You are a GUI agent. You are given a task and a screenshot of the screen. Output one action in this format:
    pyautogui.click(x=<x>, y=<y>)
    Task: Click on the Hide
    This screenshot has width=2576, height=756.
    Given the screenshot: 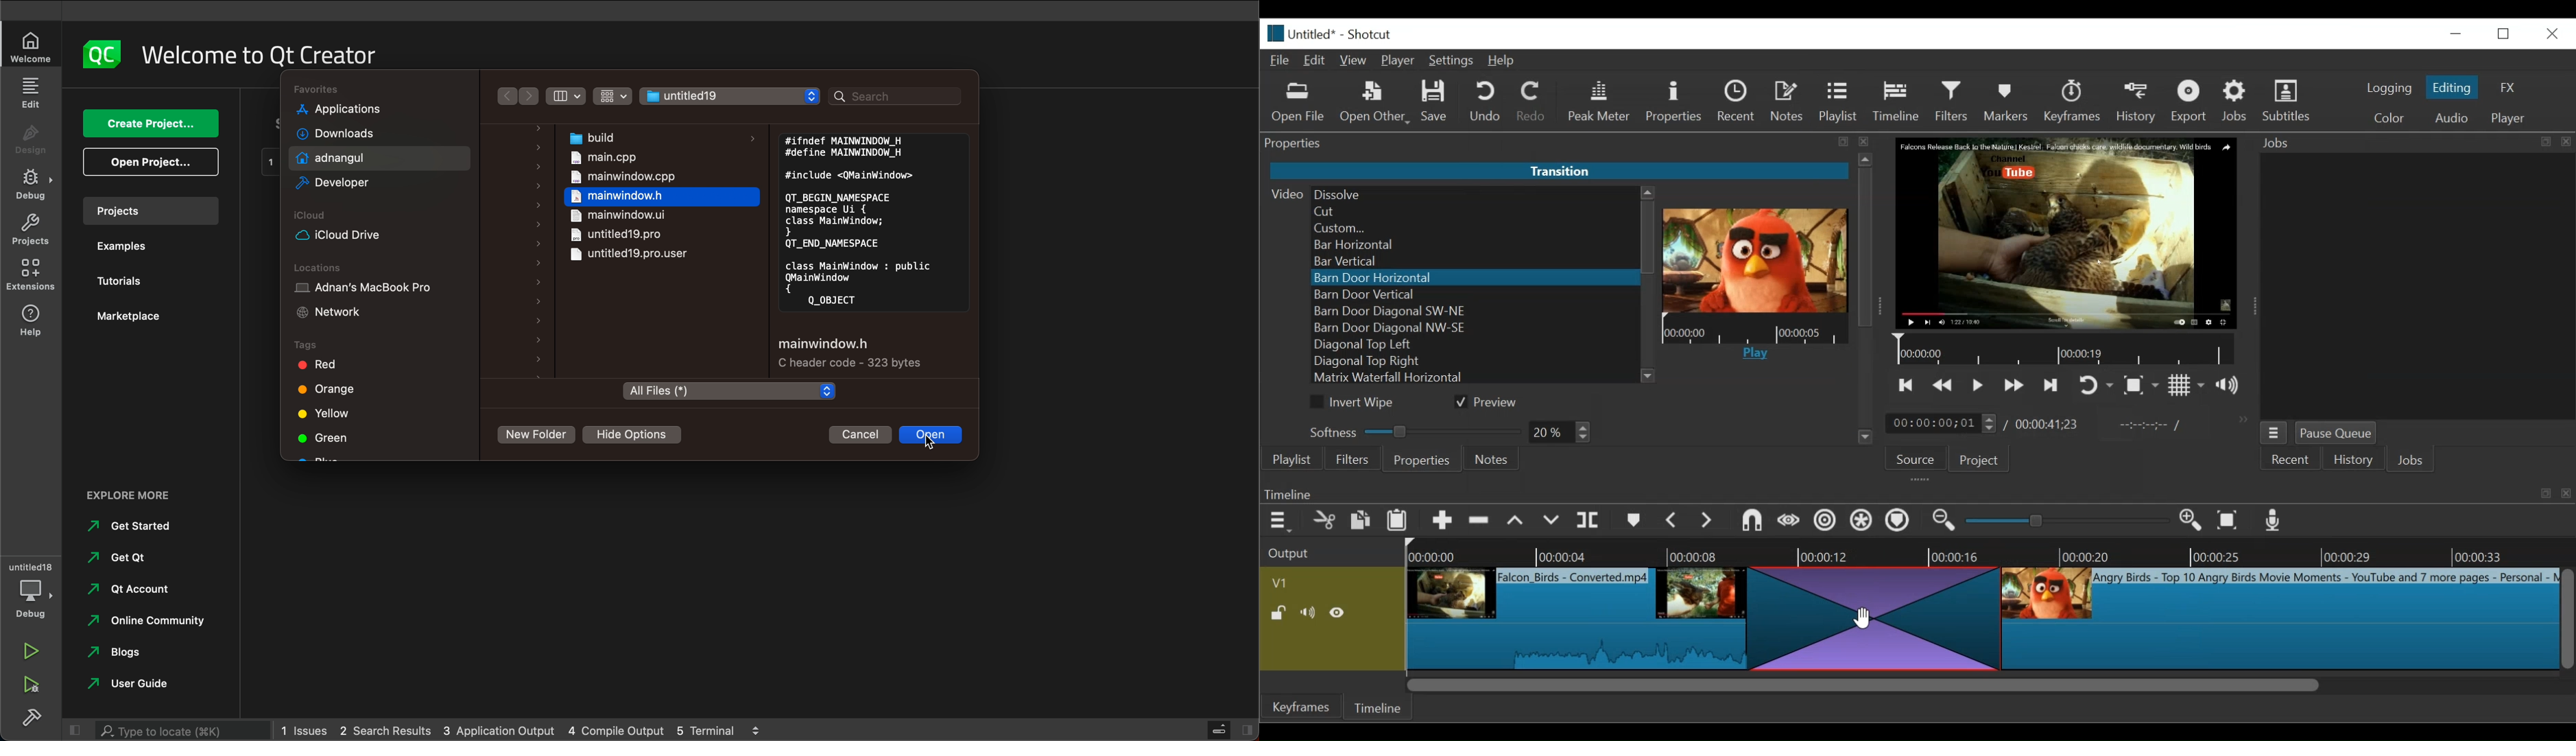 What is the action you would take?
    pyautogui.click(x=1339, y=612)
    